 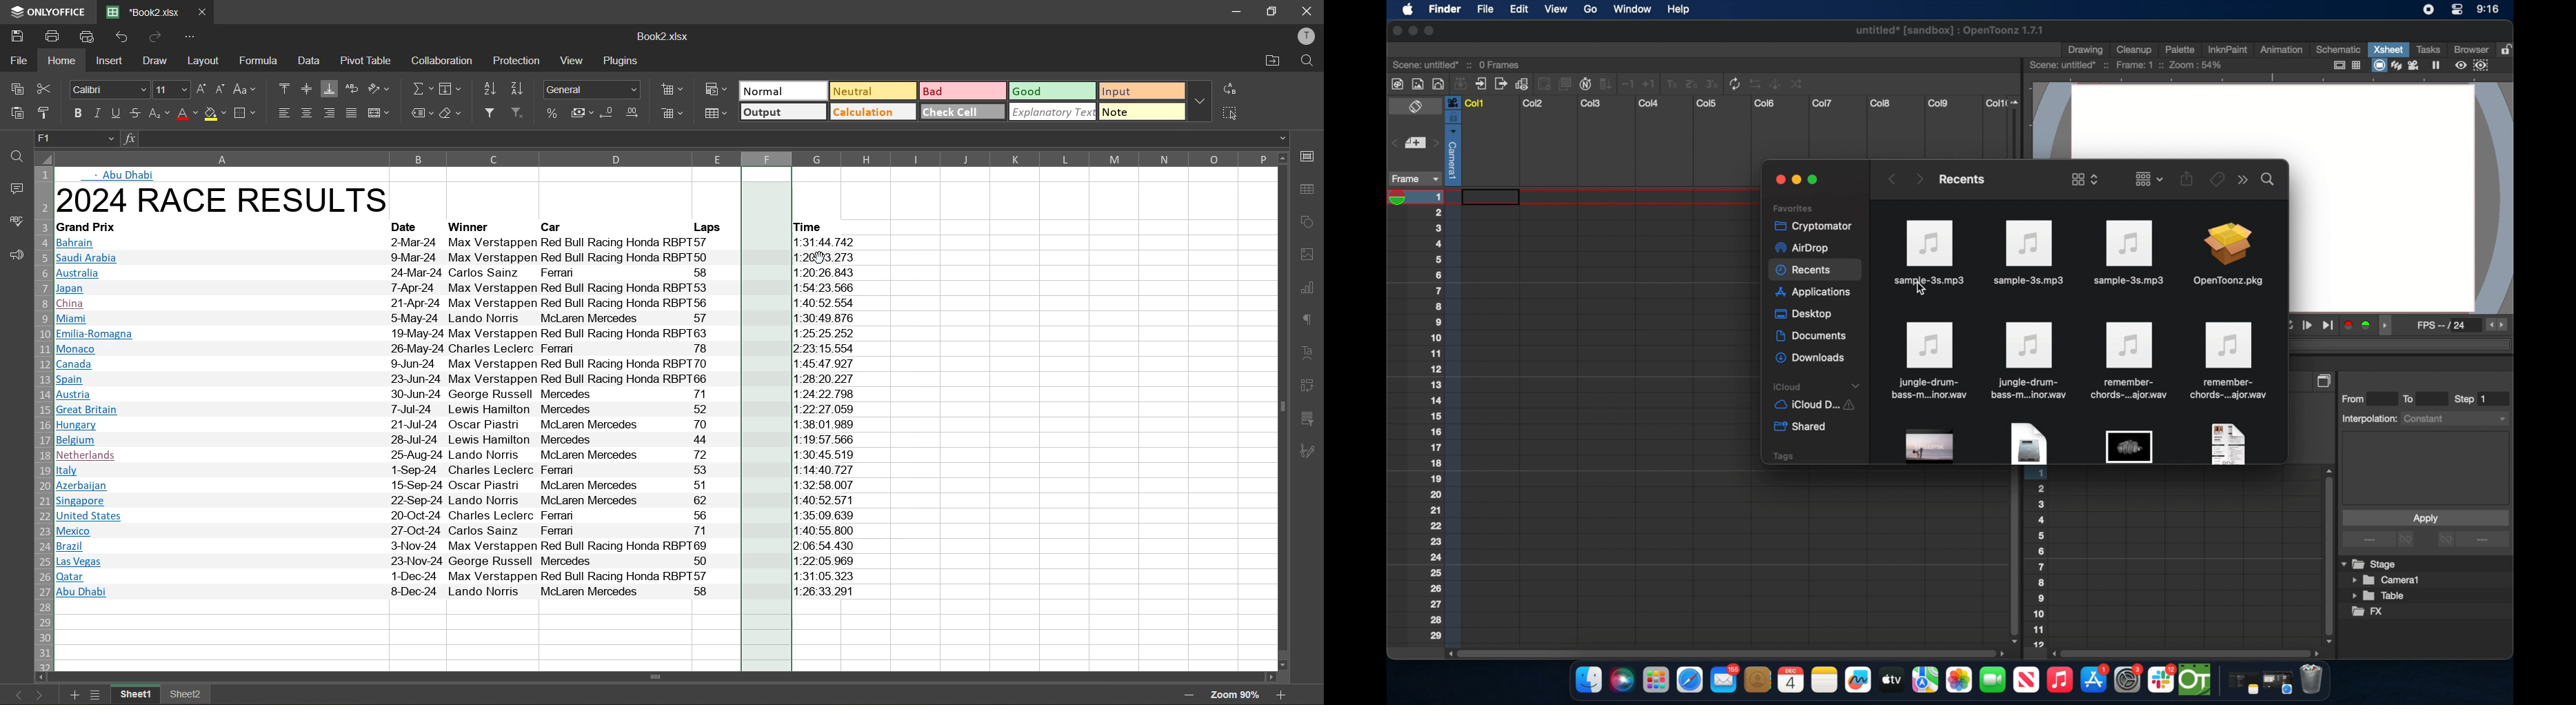 What do you see at coordinates (1311, 421) in the screenshot?
I see `slicer` at bounding box center [1311, 421].